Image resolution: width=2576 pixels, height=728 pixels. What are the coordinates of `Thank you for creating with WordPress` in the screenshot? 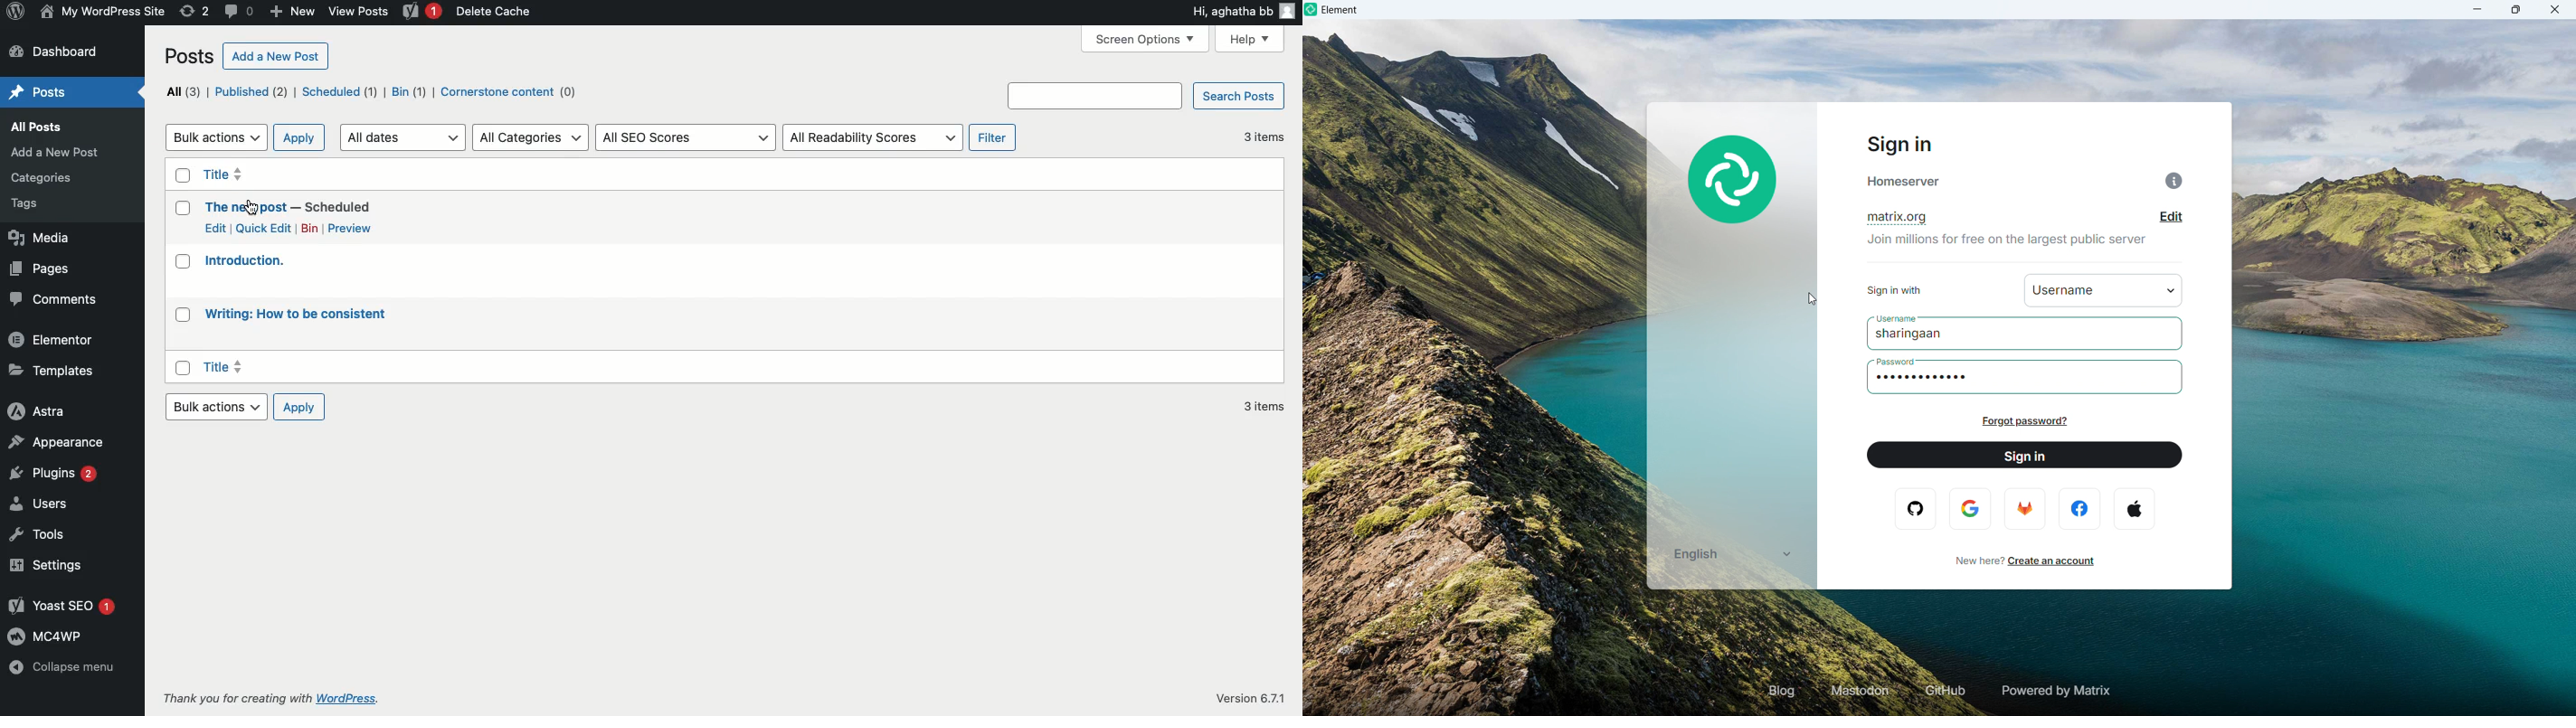 It's located at (270, 697).